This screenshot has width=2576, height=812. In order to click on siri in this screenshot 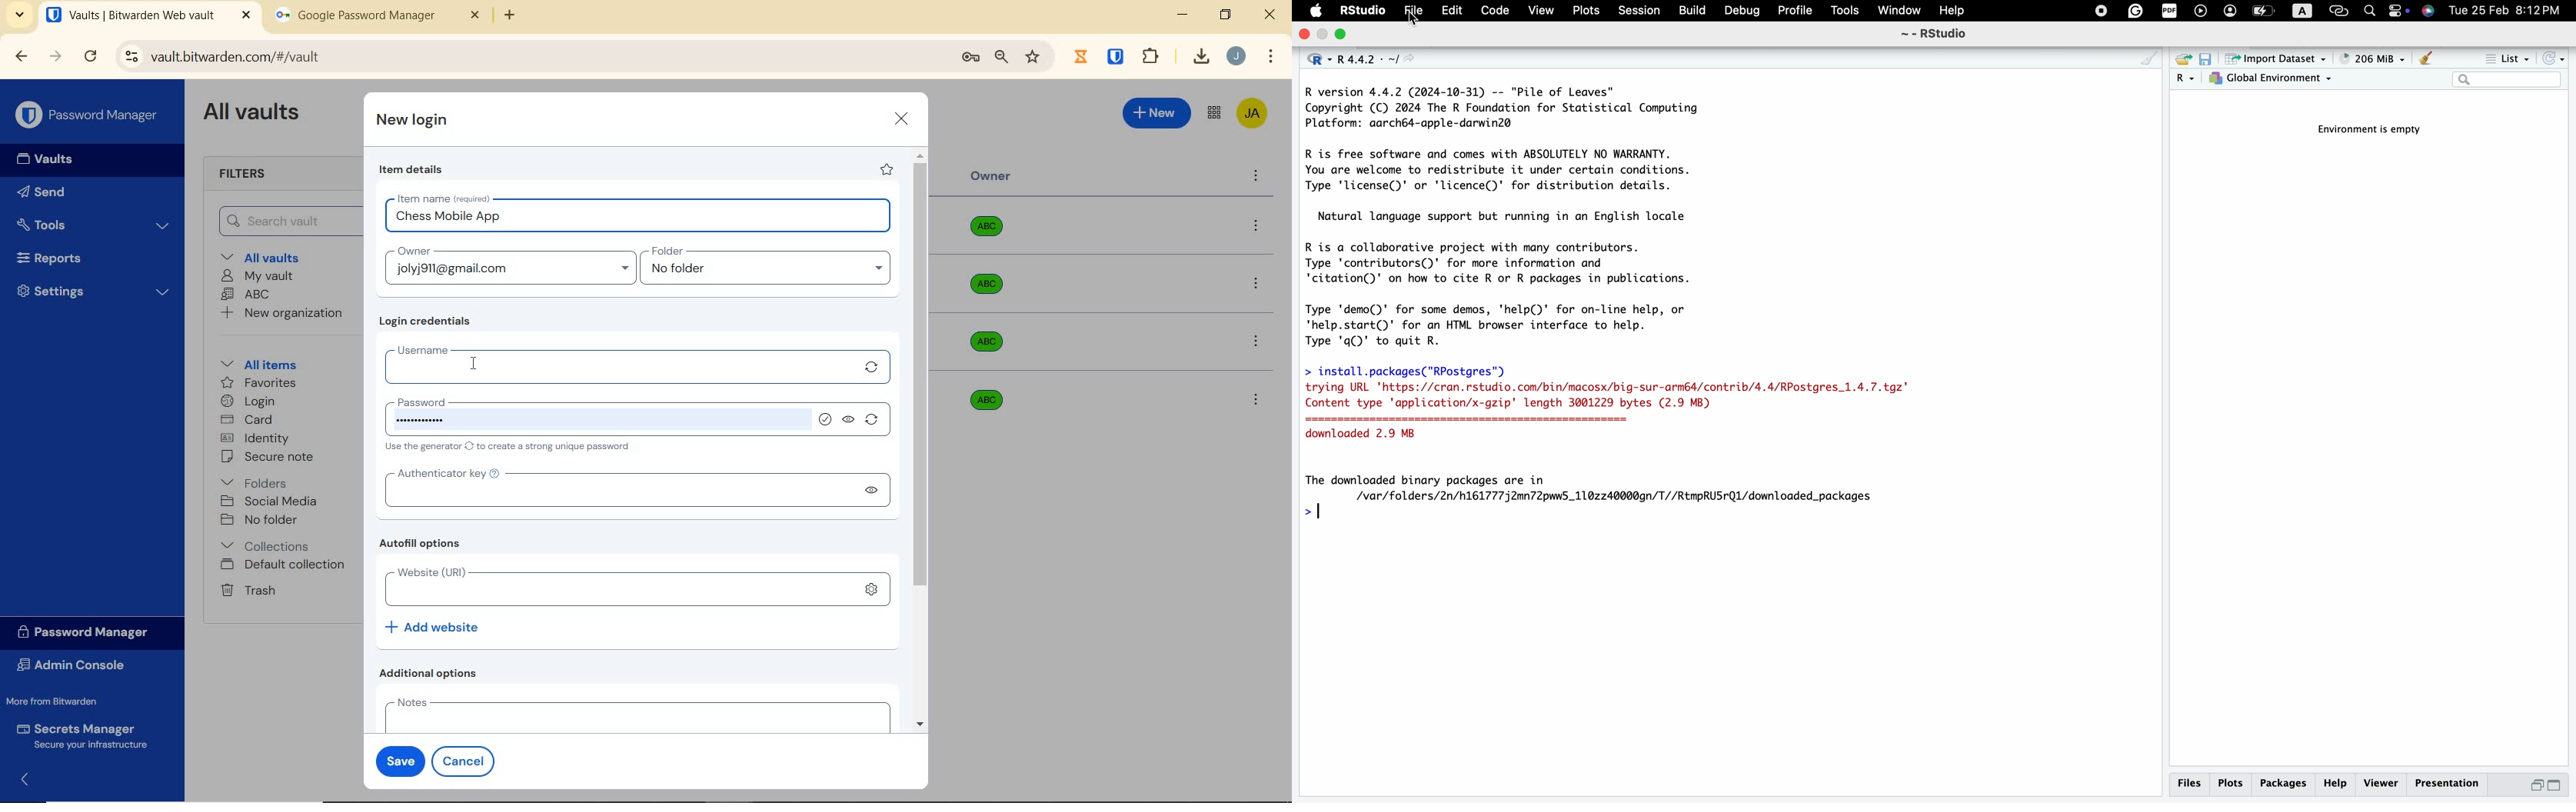, I will do `click(2430, 12)`.